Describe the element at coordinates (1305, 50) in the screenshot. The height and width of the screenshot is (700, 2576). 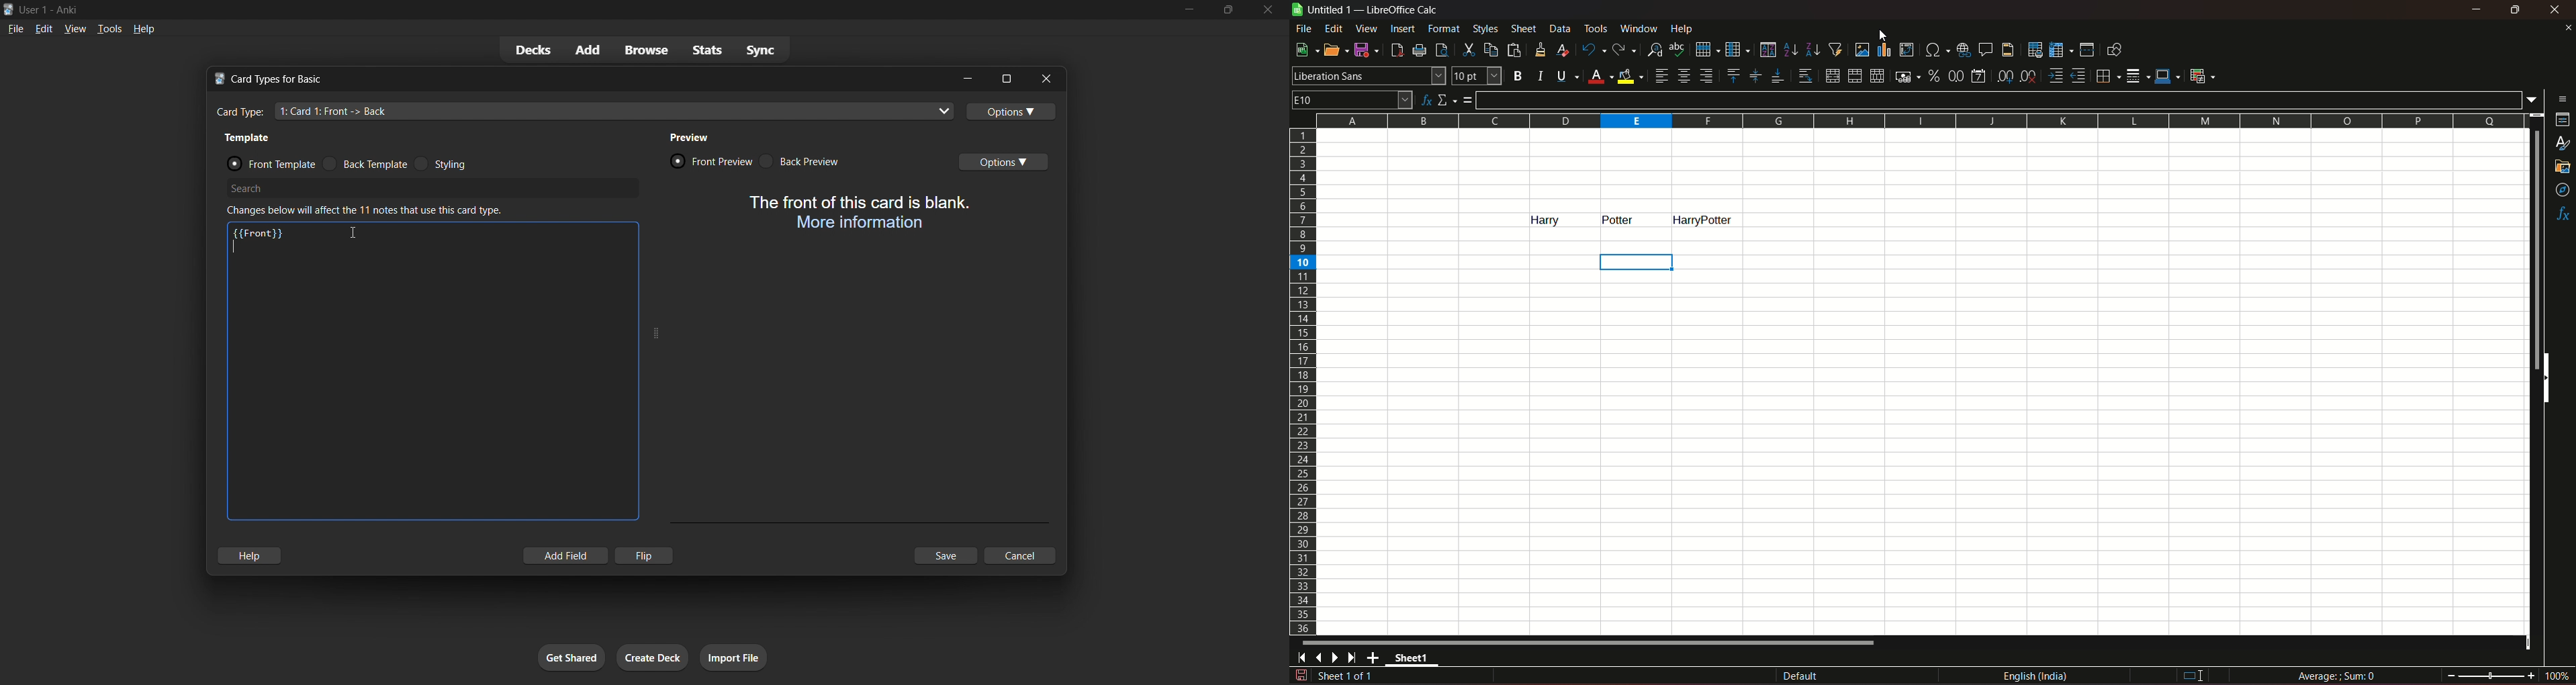
I see `new` at that location.